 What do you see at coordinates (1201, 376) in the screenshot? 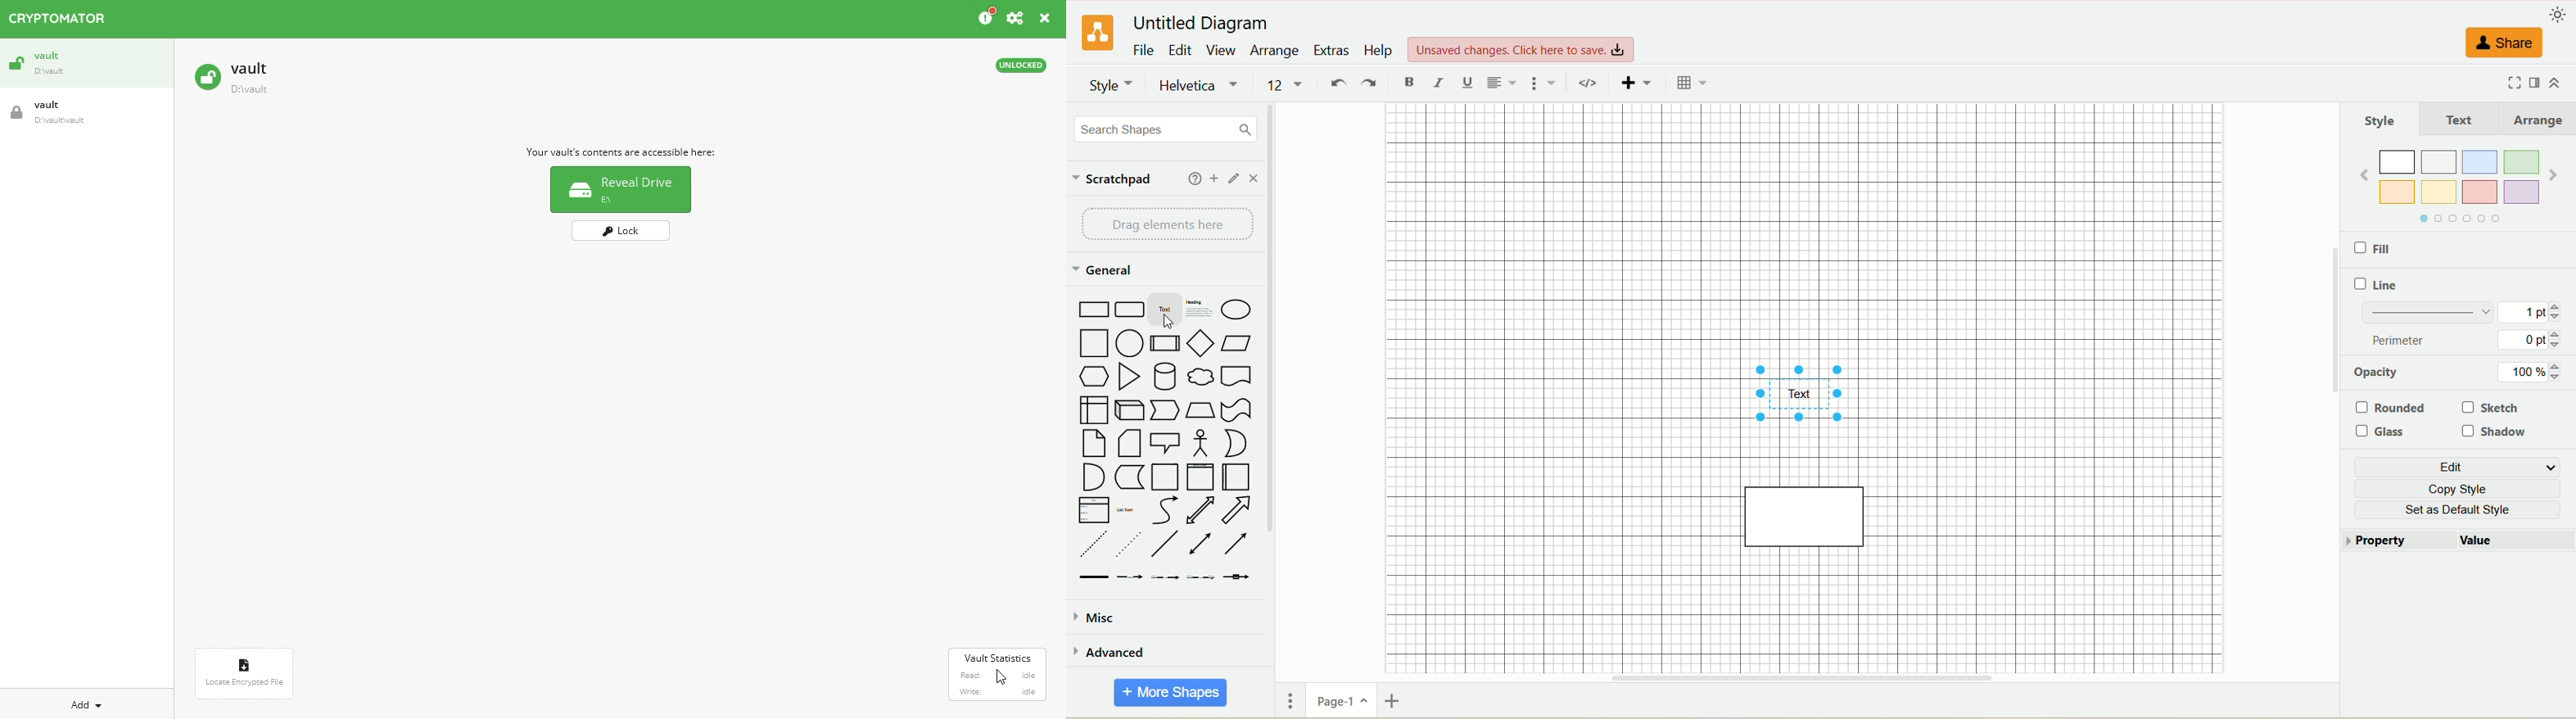
I see `cloud` at bounding box center [1201, 376].